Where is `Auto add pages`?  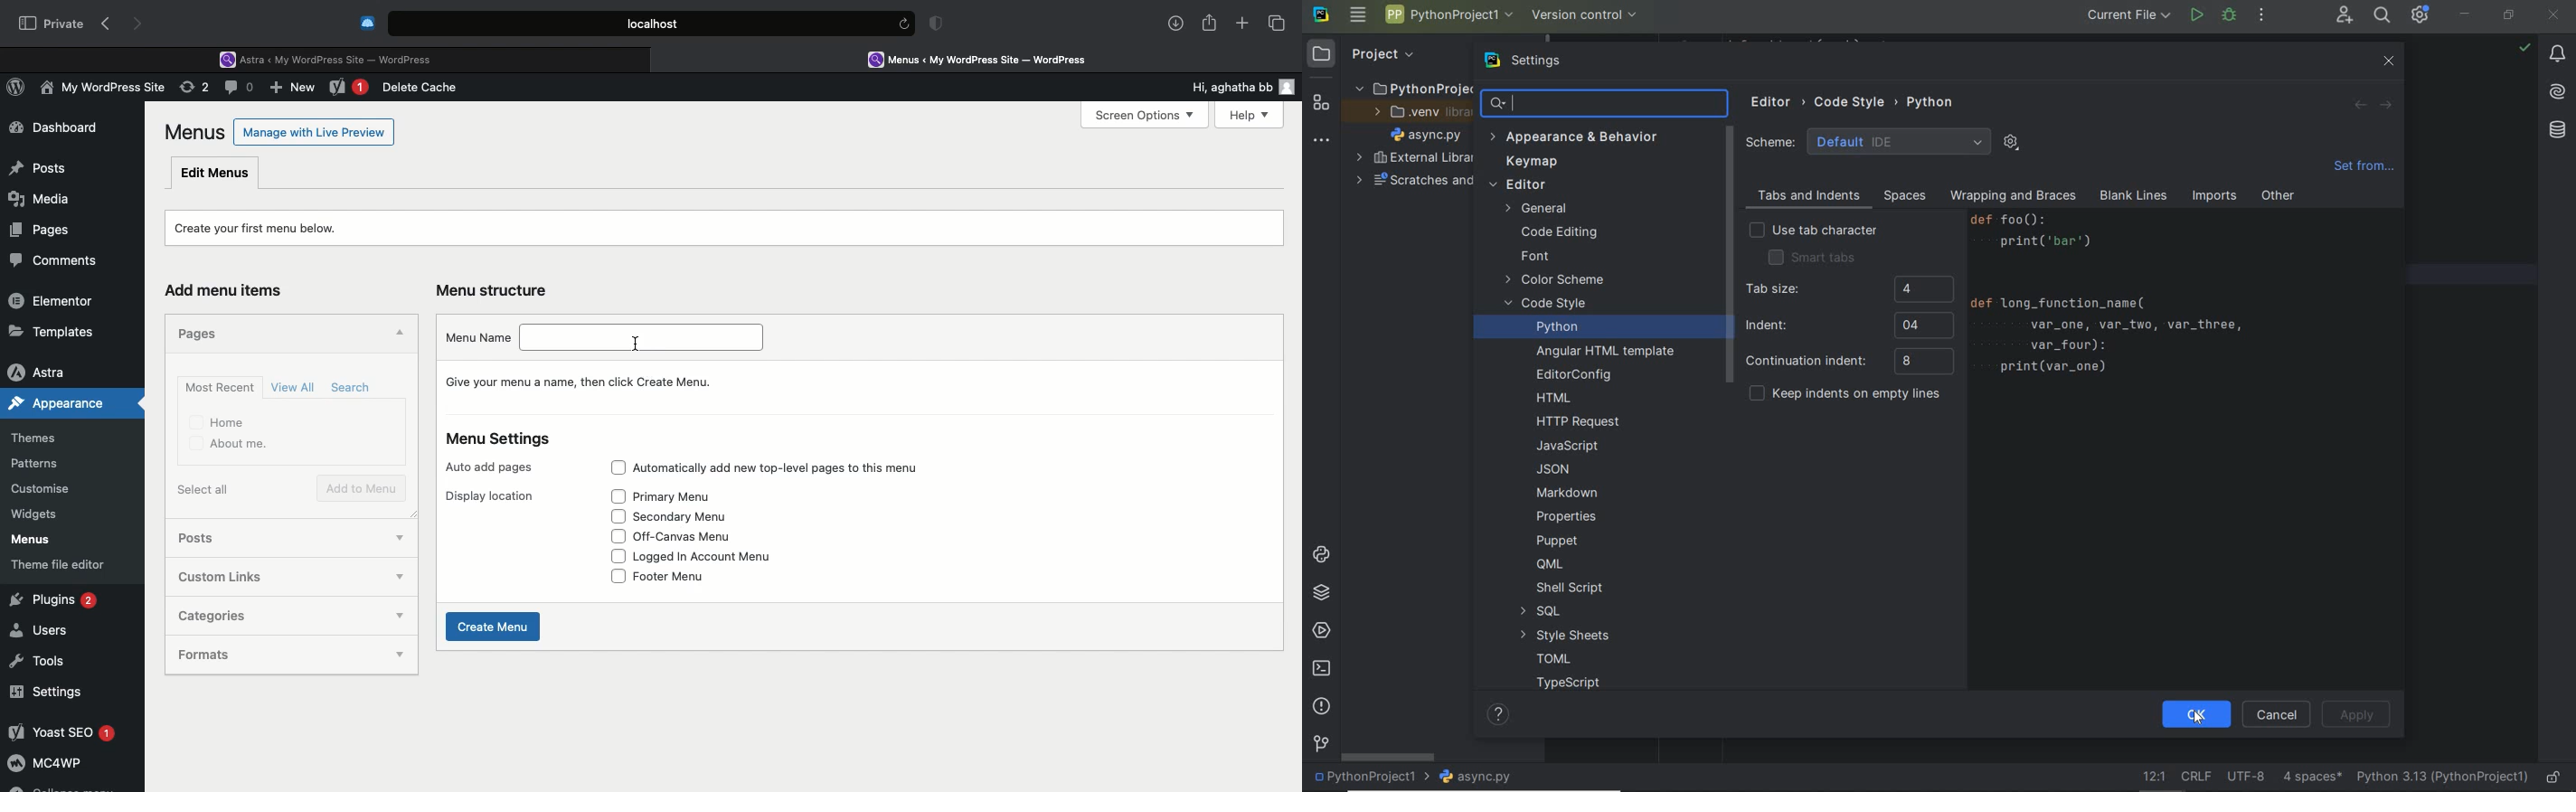
Auto add pages is located at coordinates (493, 467).